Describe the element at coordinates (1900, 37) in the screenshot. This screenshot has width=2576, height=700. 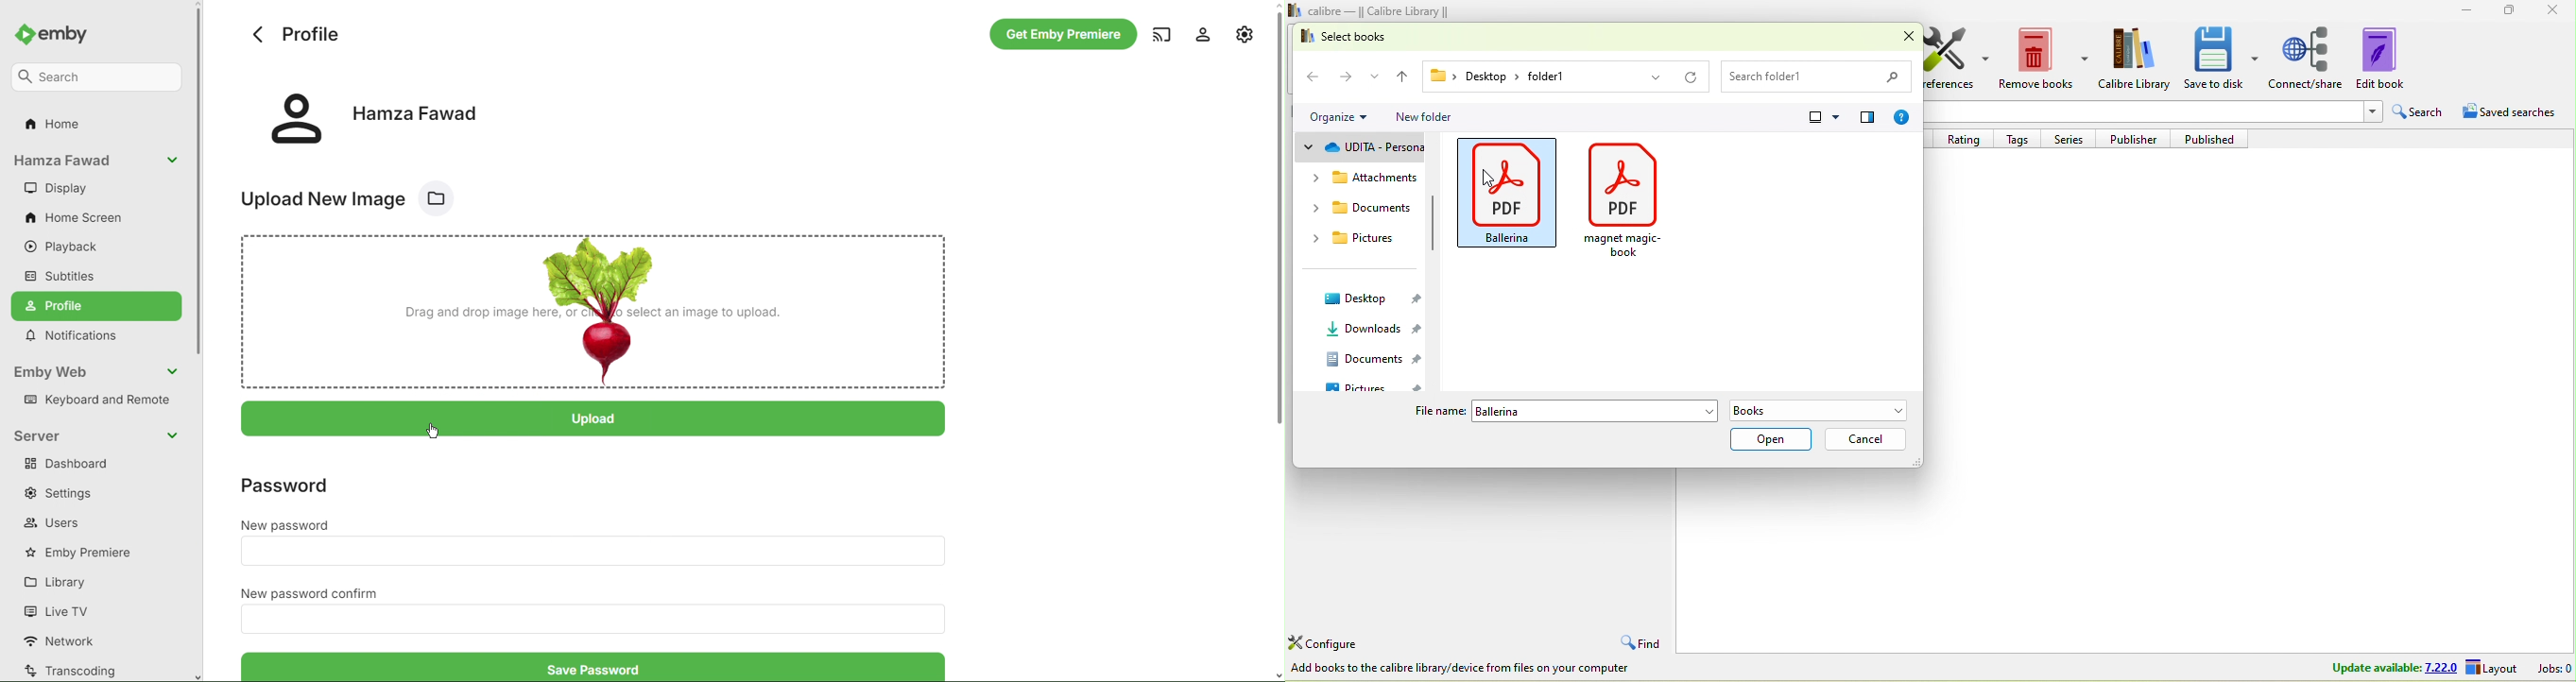
I see `close` at that location.